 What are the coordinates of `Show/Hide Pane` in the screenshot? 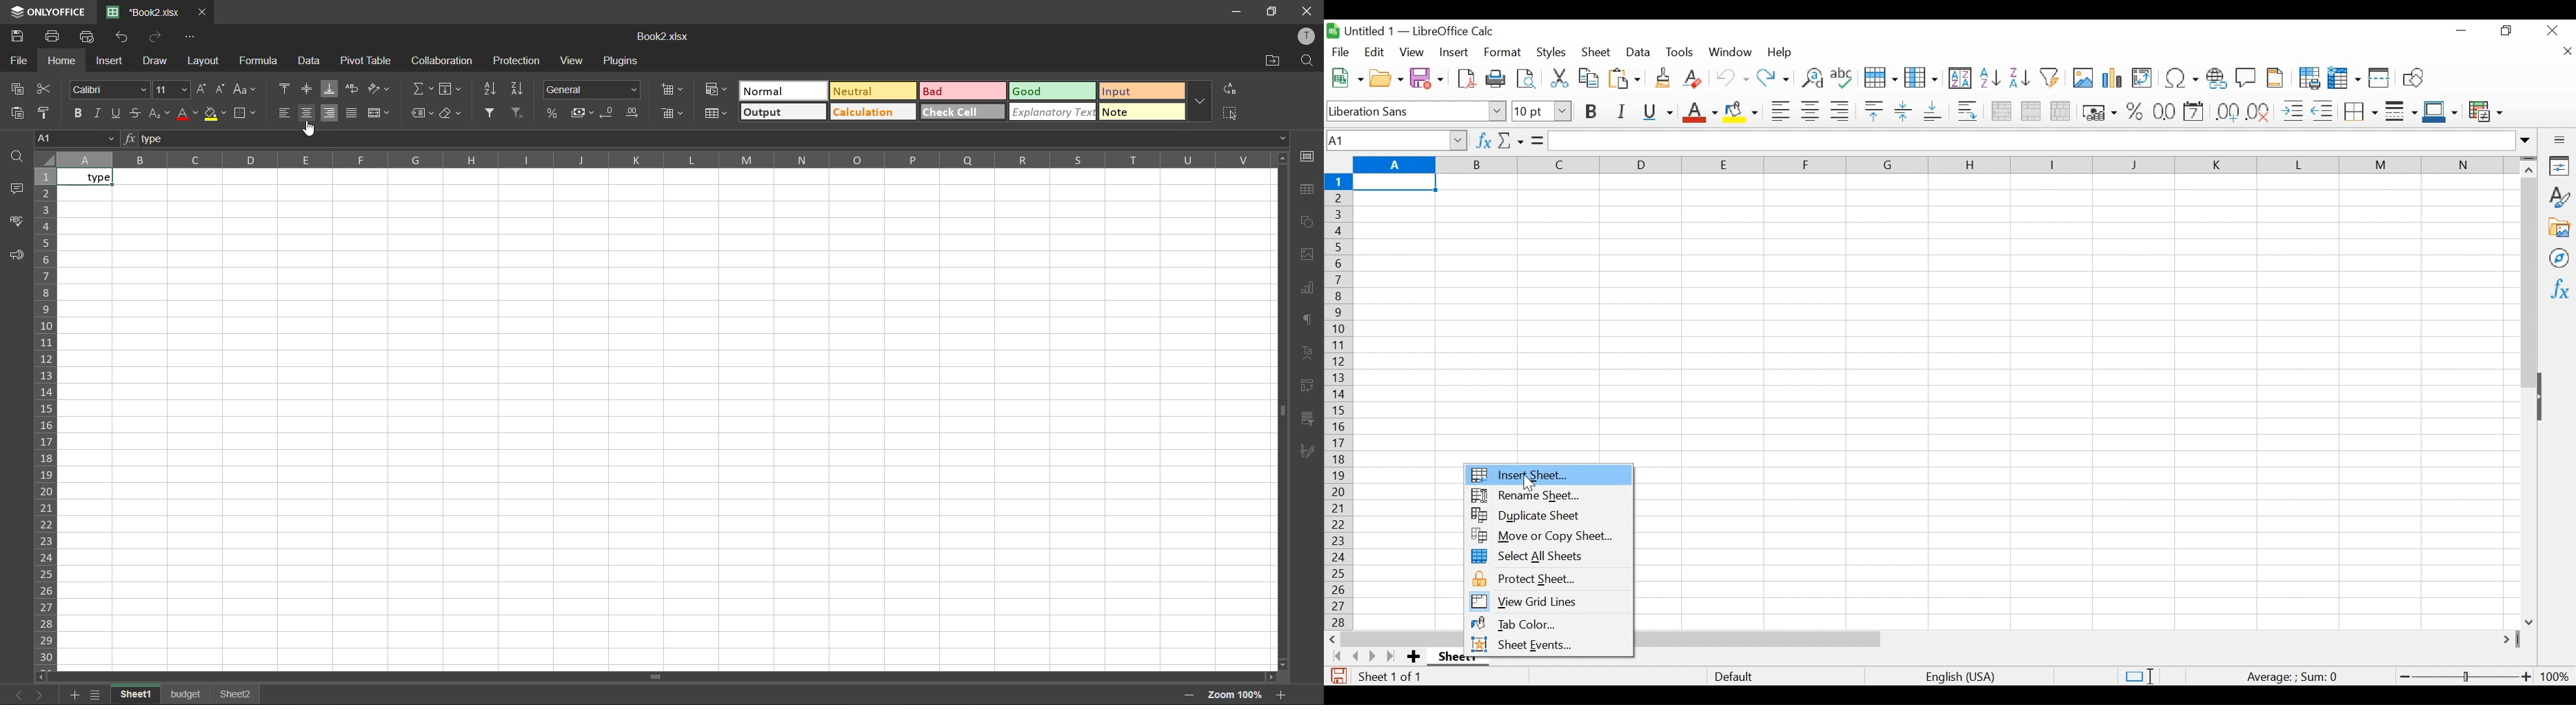 It's located at (2547, 398).